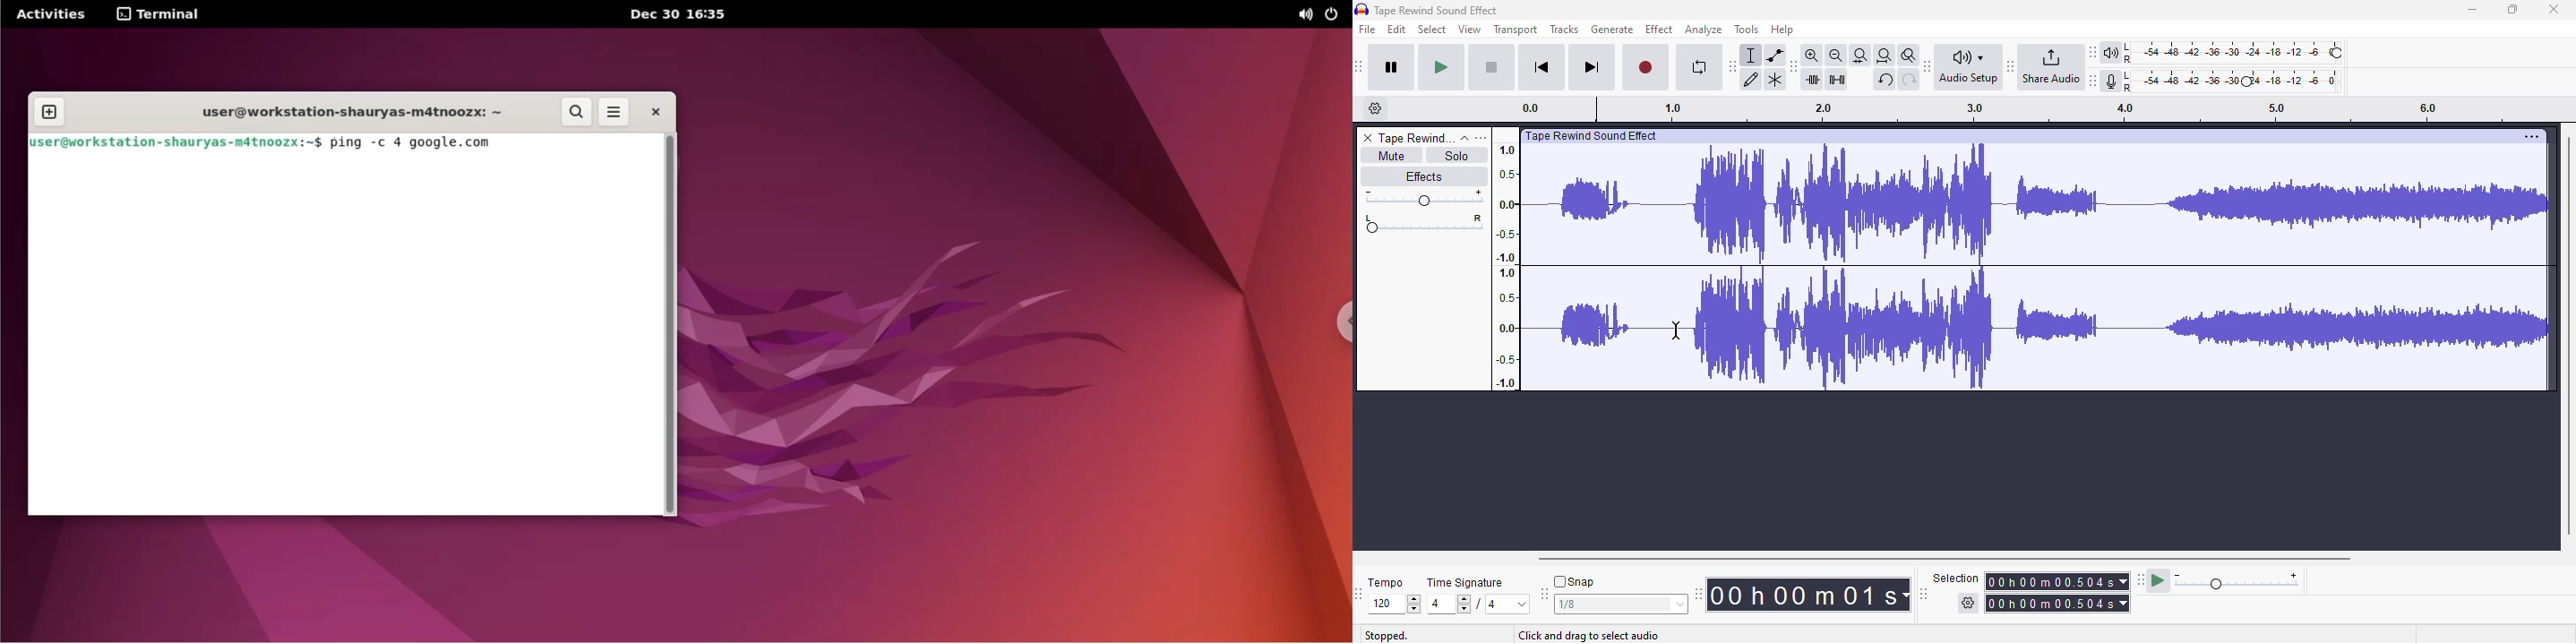 The width and height of the screenshot is (2576, 644). Describe the element at coordinates (49, 113) in the screenshot. I see `new tab` at that location.